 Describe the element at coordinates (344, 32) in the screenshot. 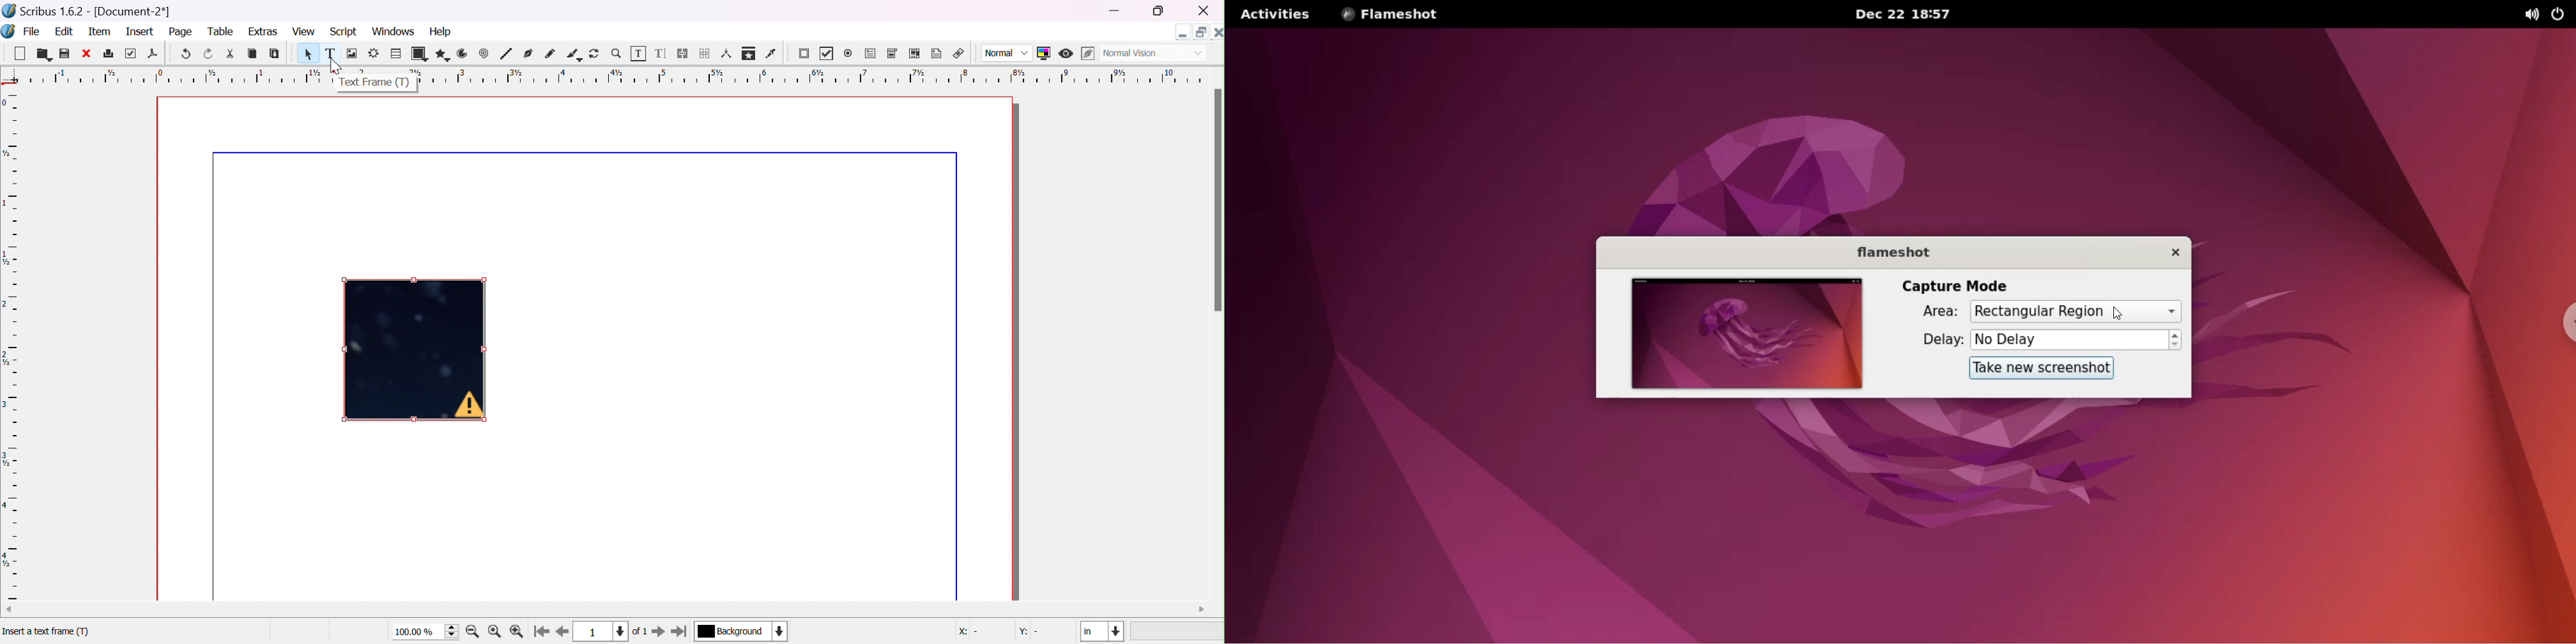

I see `script` at that location.